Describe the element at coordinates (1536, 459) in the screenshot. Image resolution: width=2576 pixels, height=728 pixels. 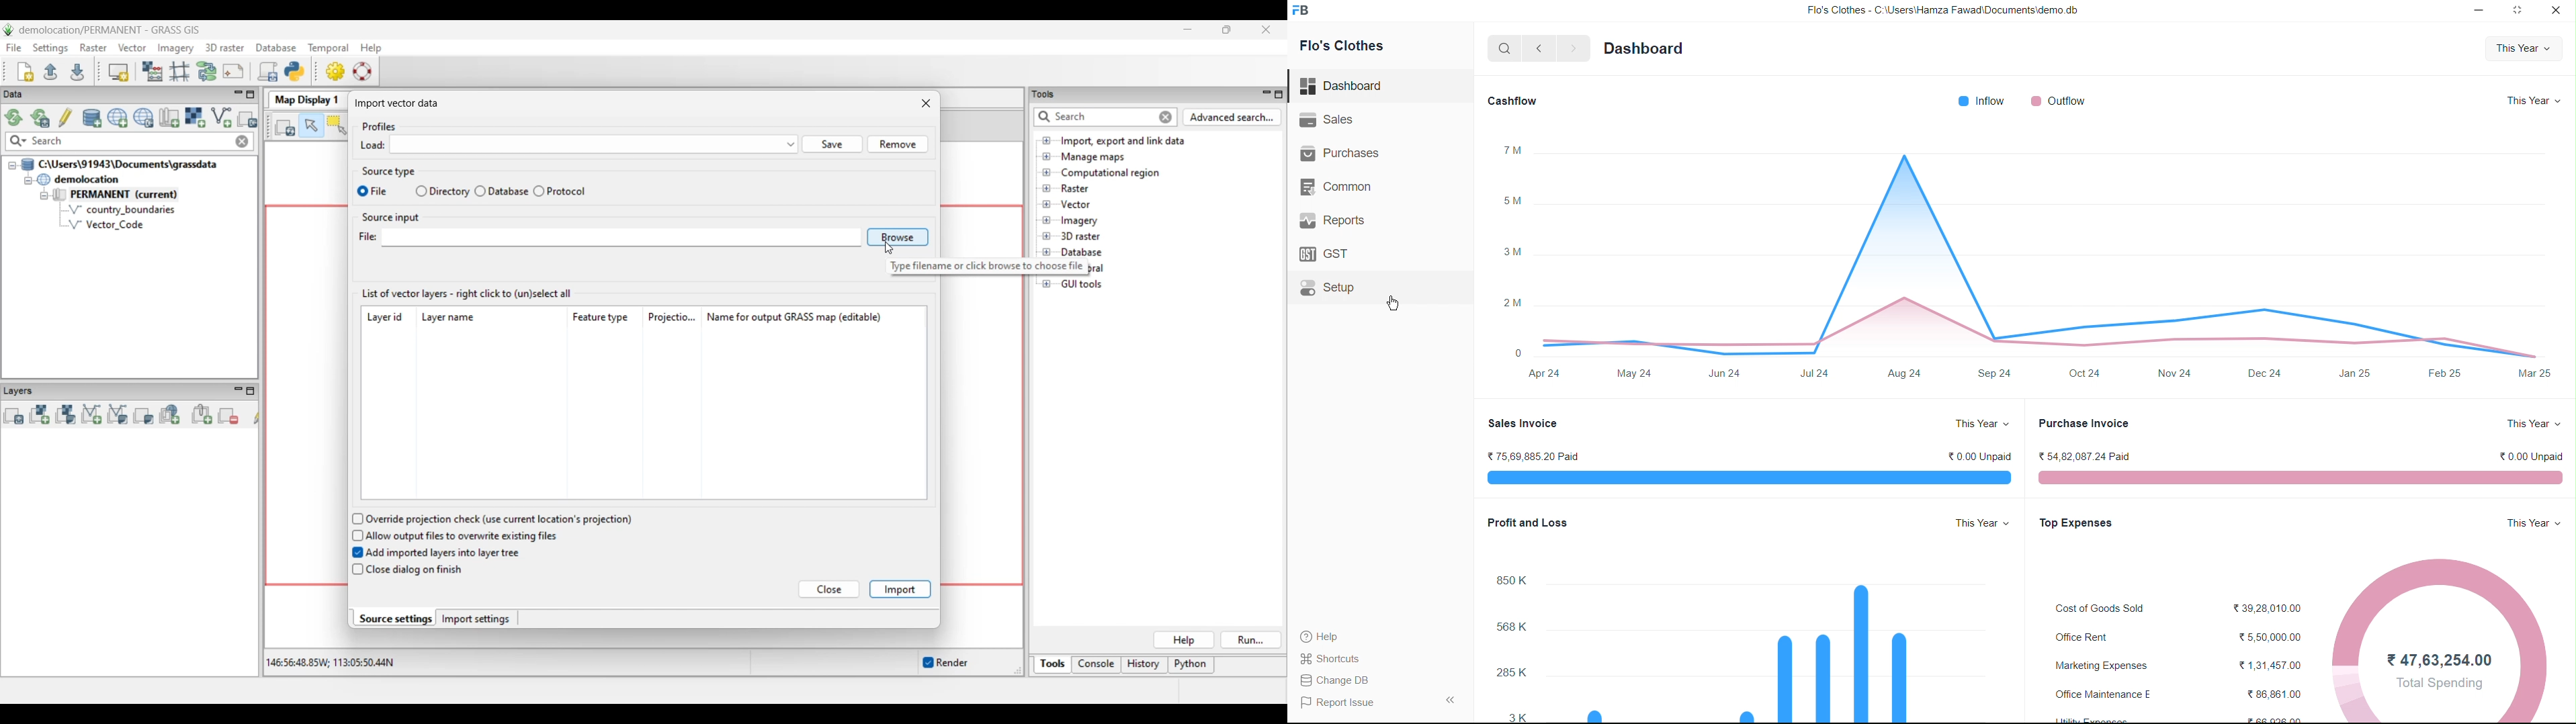
I see `75,69,885.20 Paid` at that location.